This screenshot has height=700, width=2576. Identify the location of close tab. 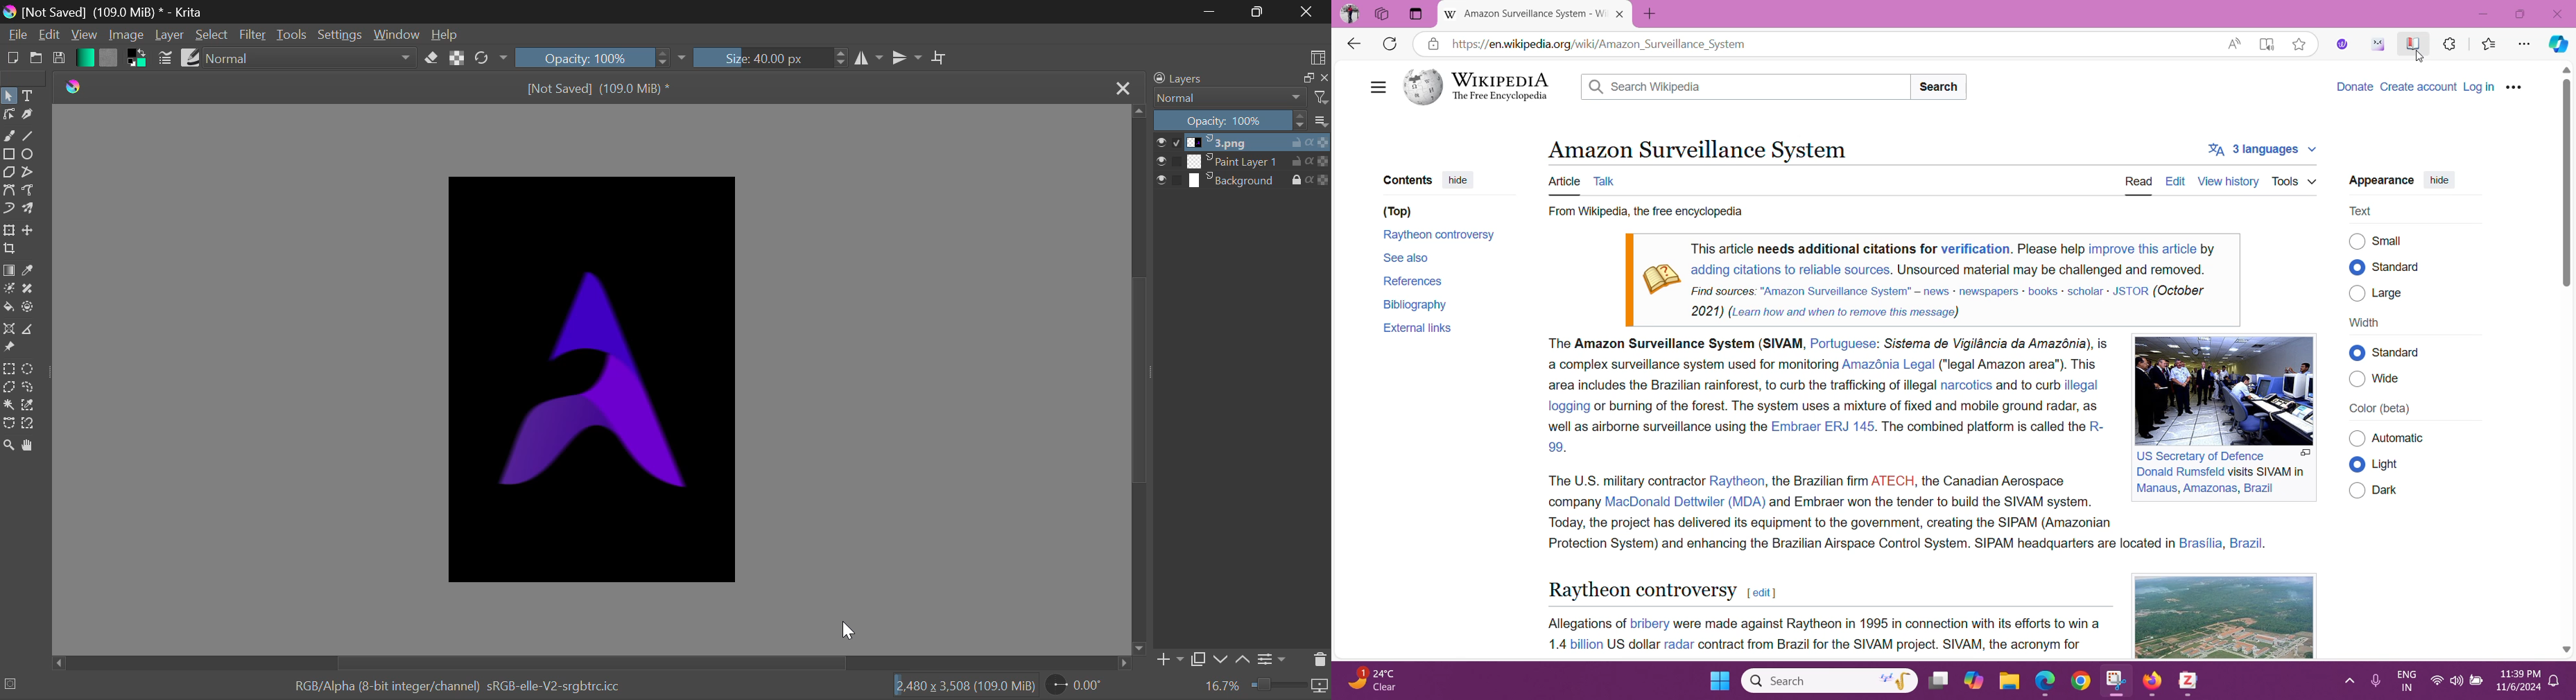
(1622, 14).